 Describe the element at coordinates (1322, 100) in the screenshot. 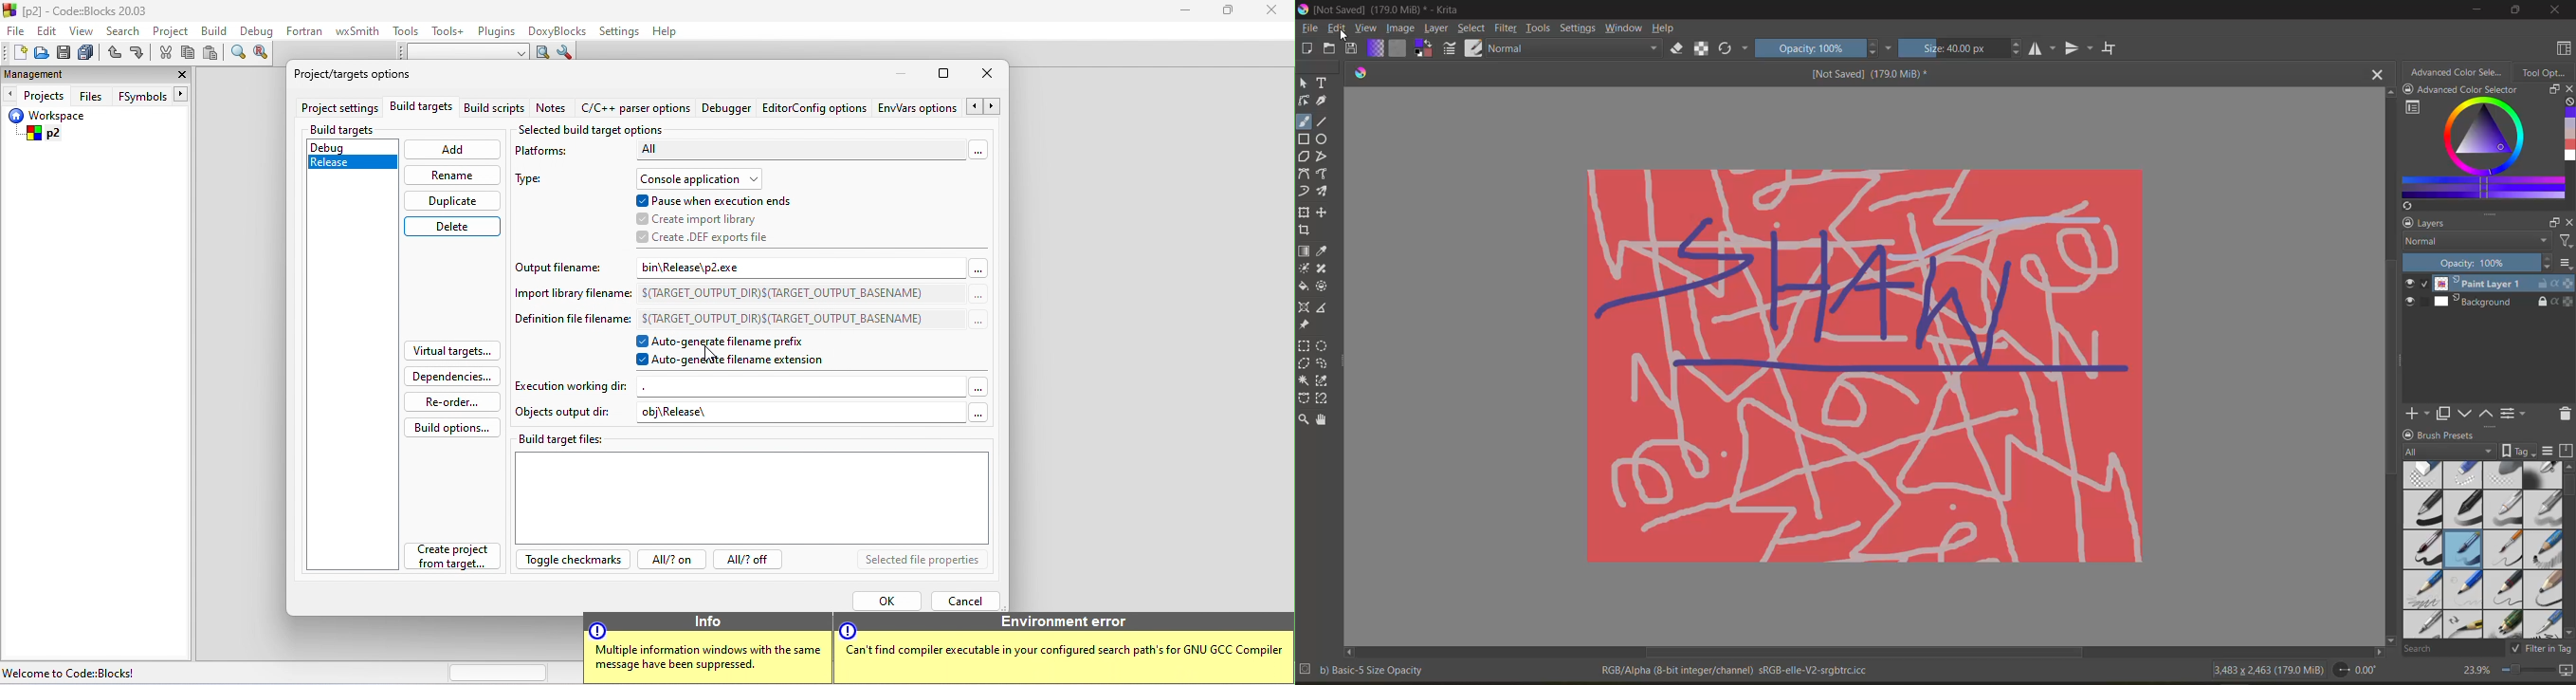

I see `calligraphy` at that location.